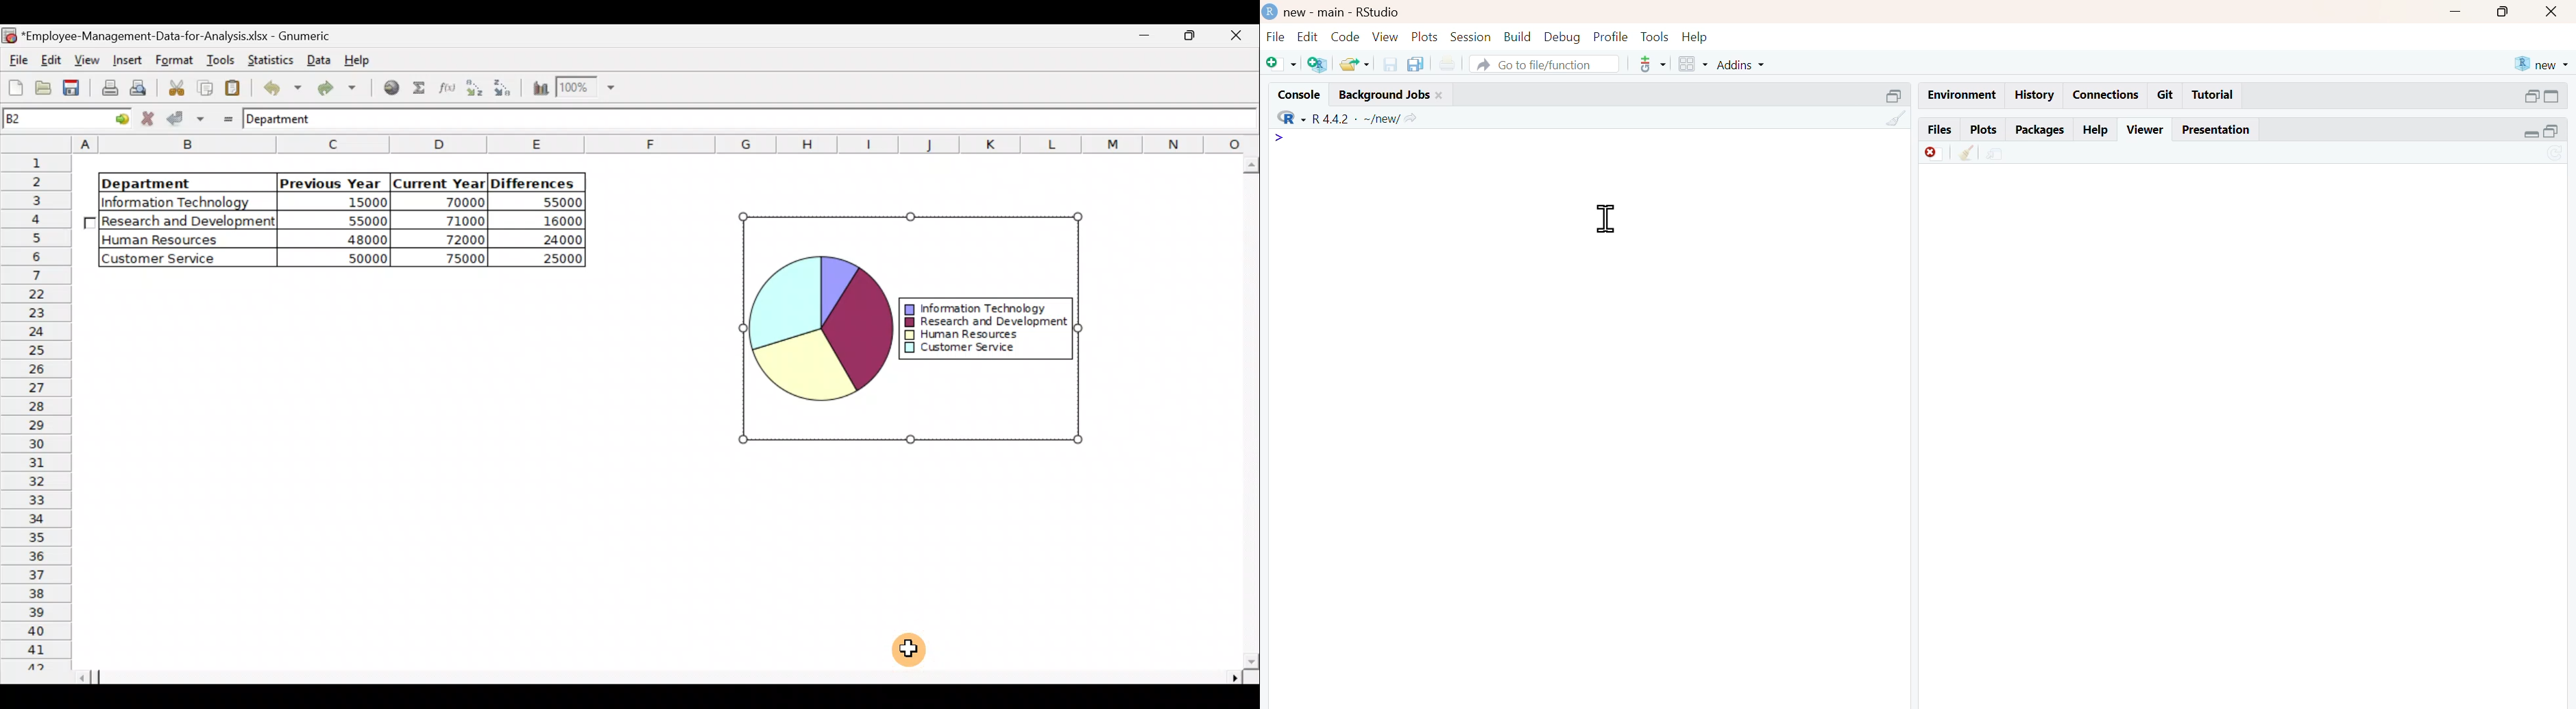  Describe the element at coordinates (176, 86) in the screenshot. I see `Cut the selection` at that location.